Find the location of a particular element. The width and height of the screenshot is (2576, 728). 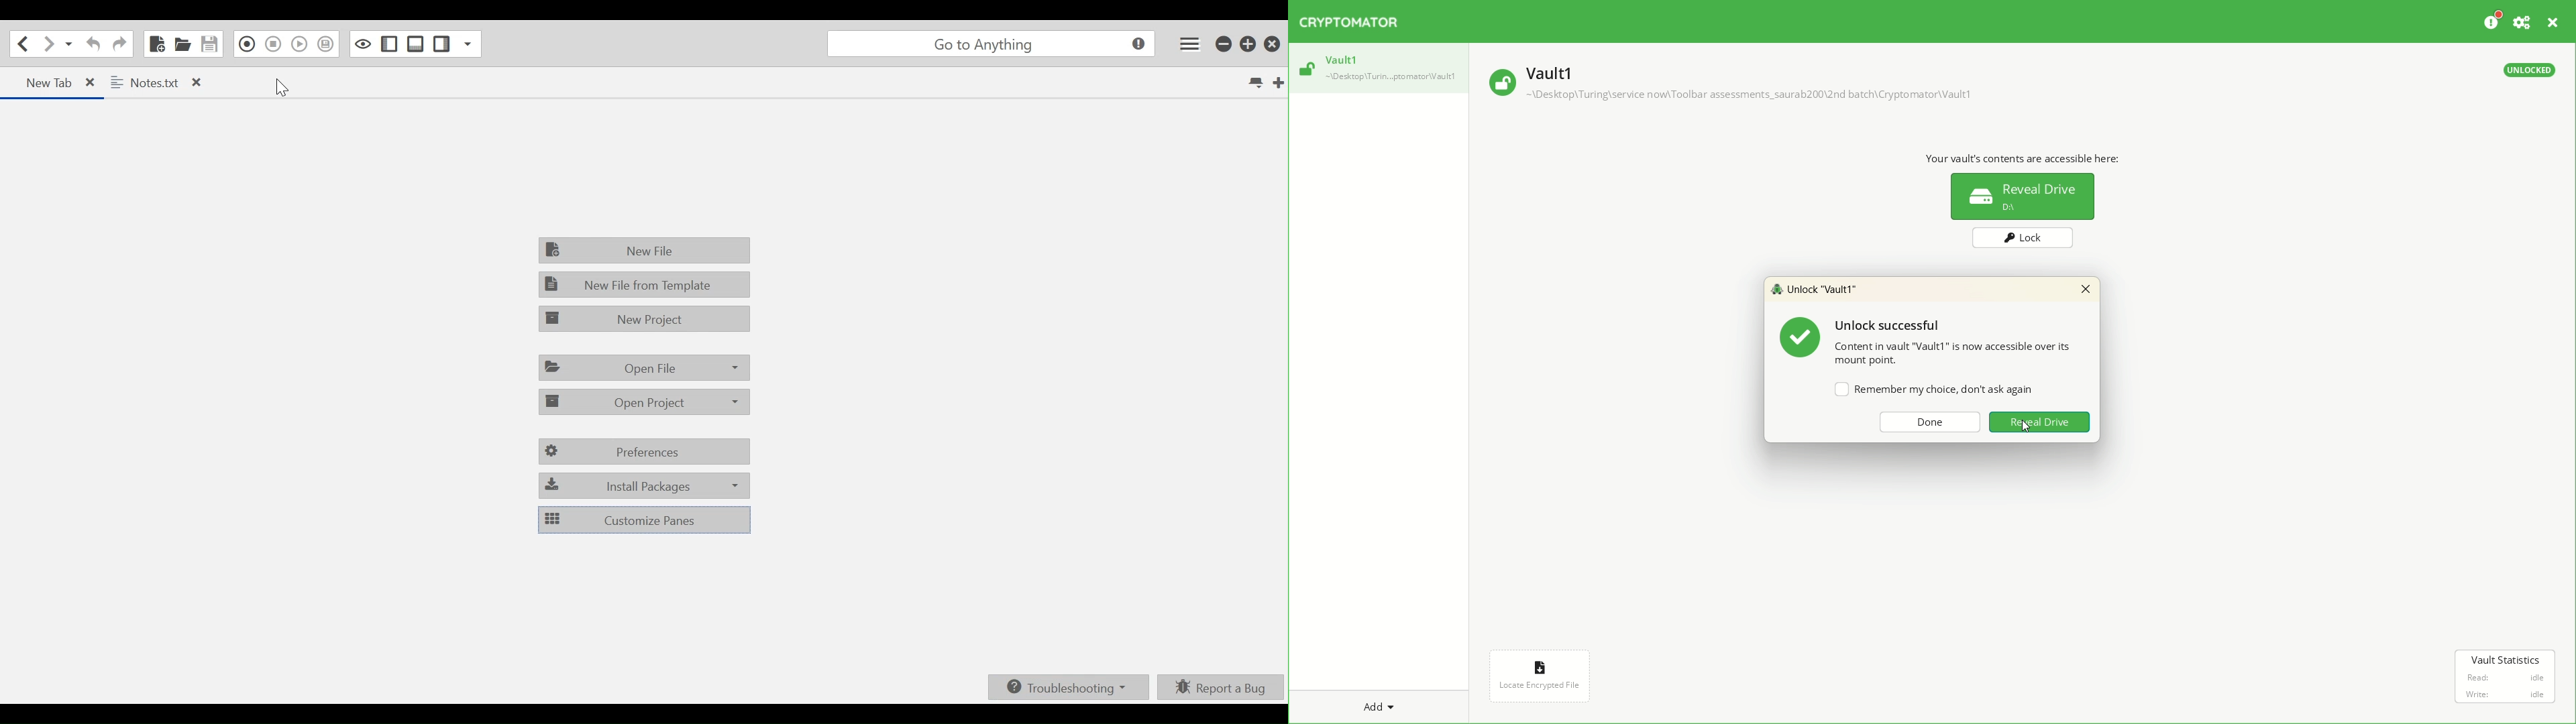

Show/Hide Right Pane is located at coordinates (442, 44).